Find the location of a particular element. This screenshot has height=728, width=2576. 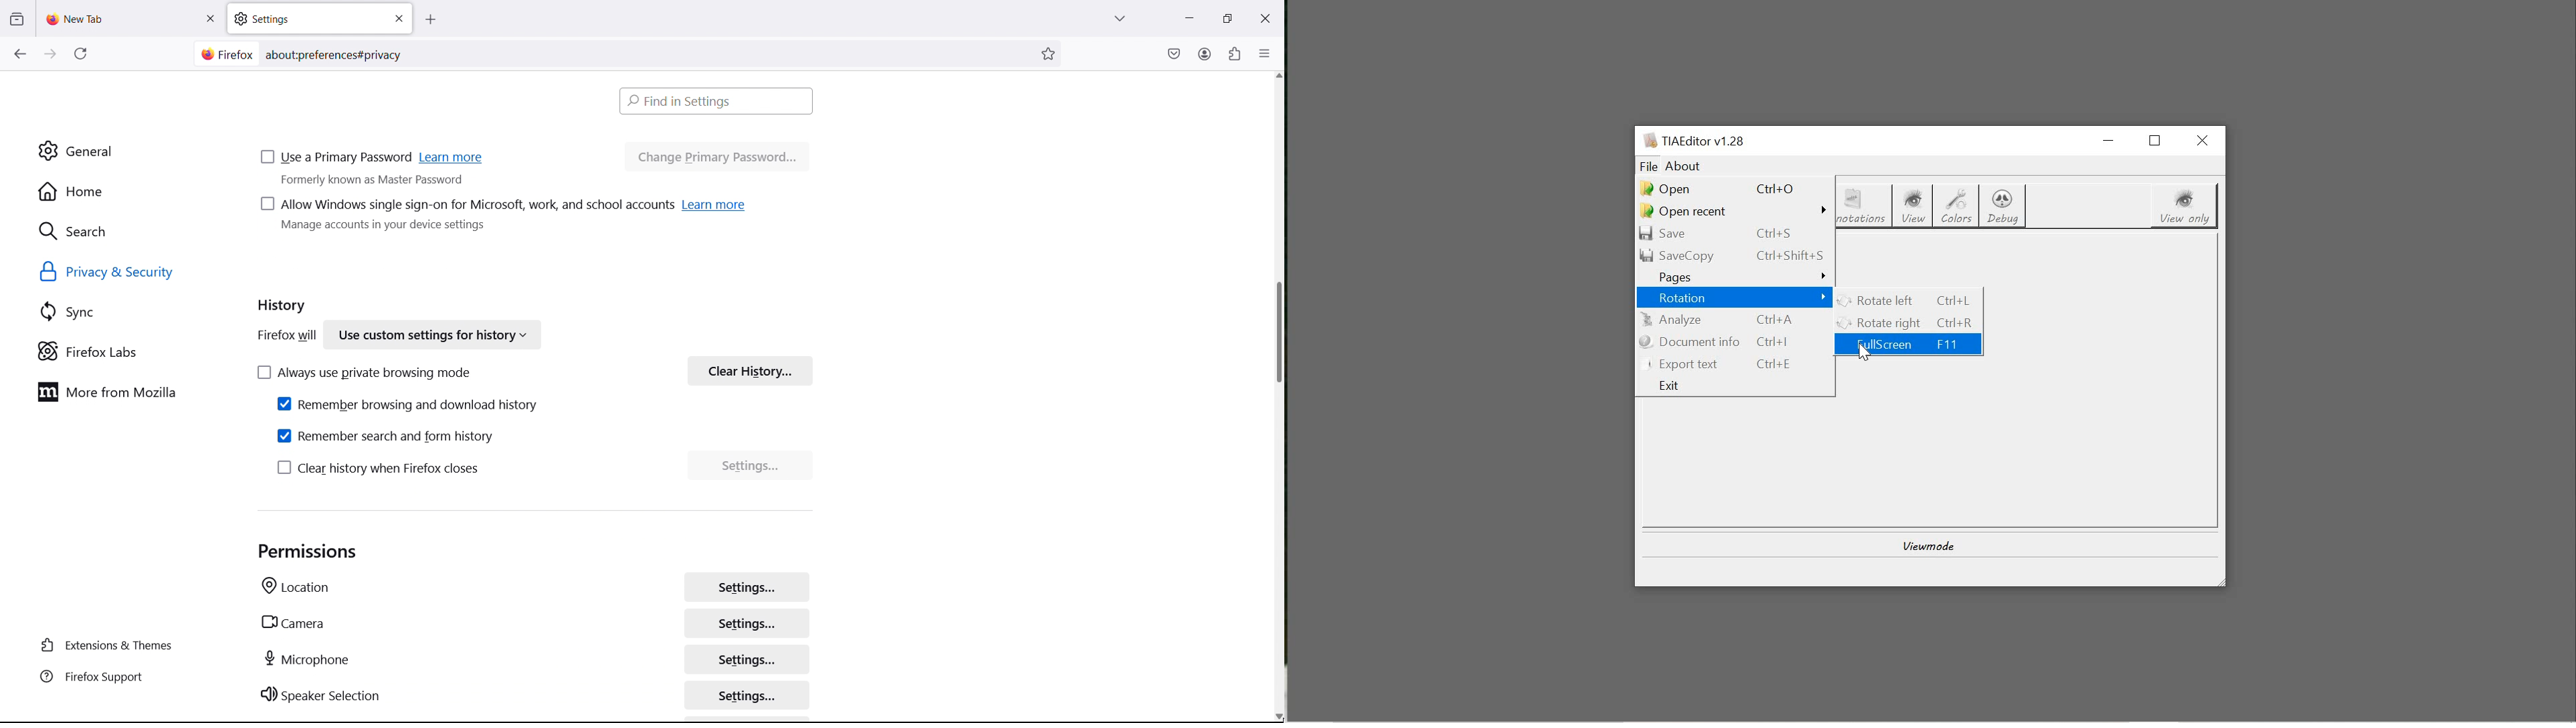

extensions & themes is located at coordinates (110, 645).